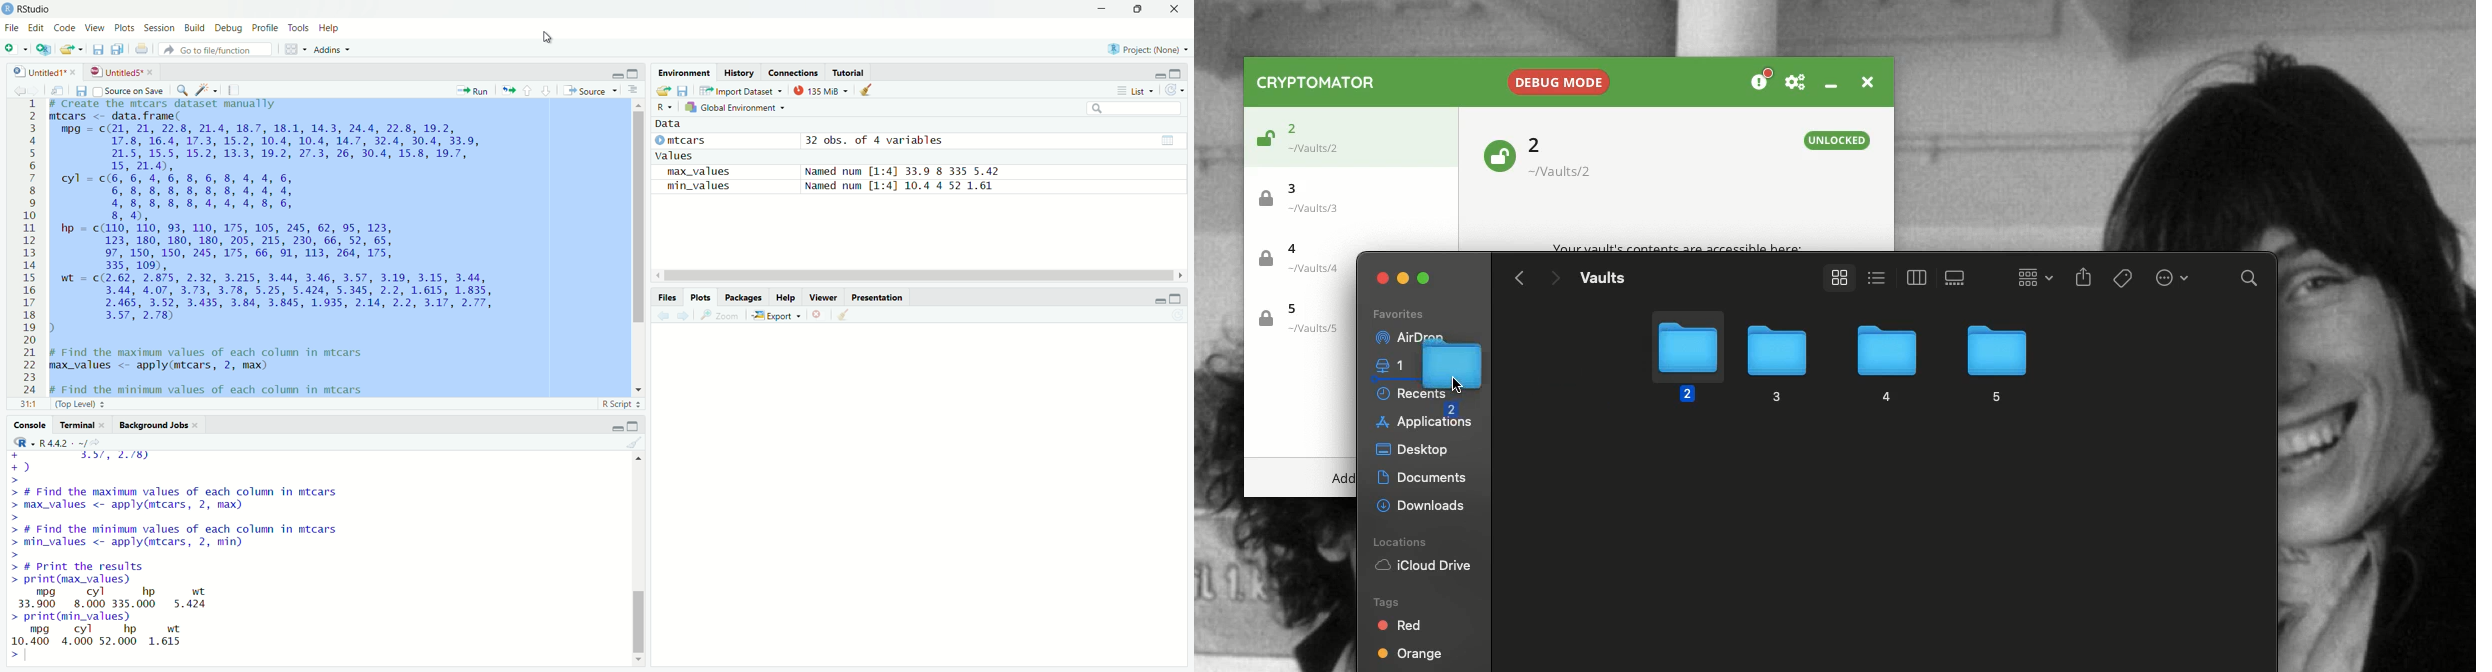  Describe the element at coordinates (1571, 157) in the screenshot. I see `Vault 2` at that location.